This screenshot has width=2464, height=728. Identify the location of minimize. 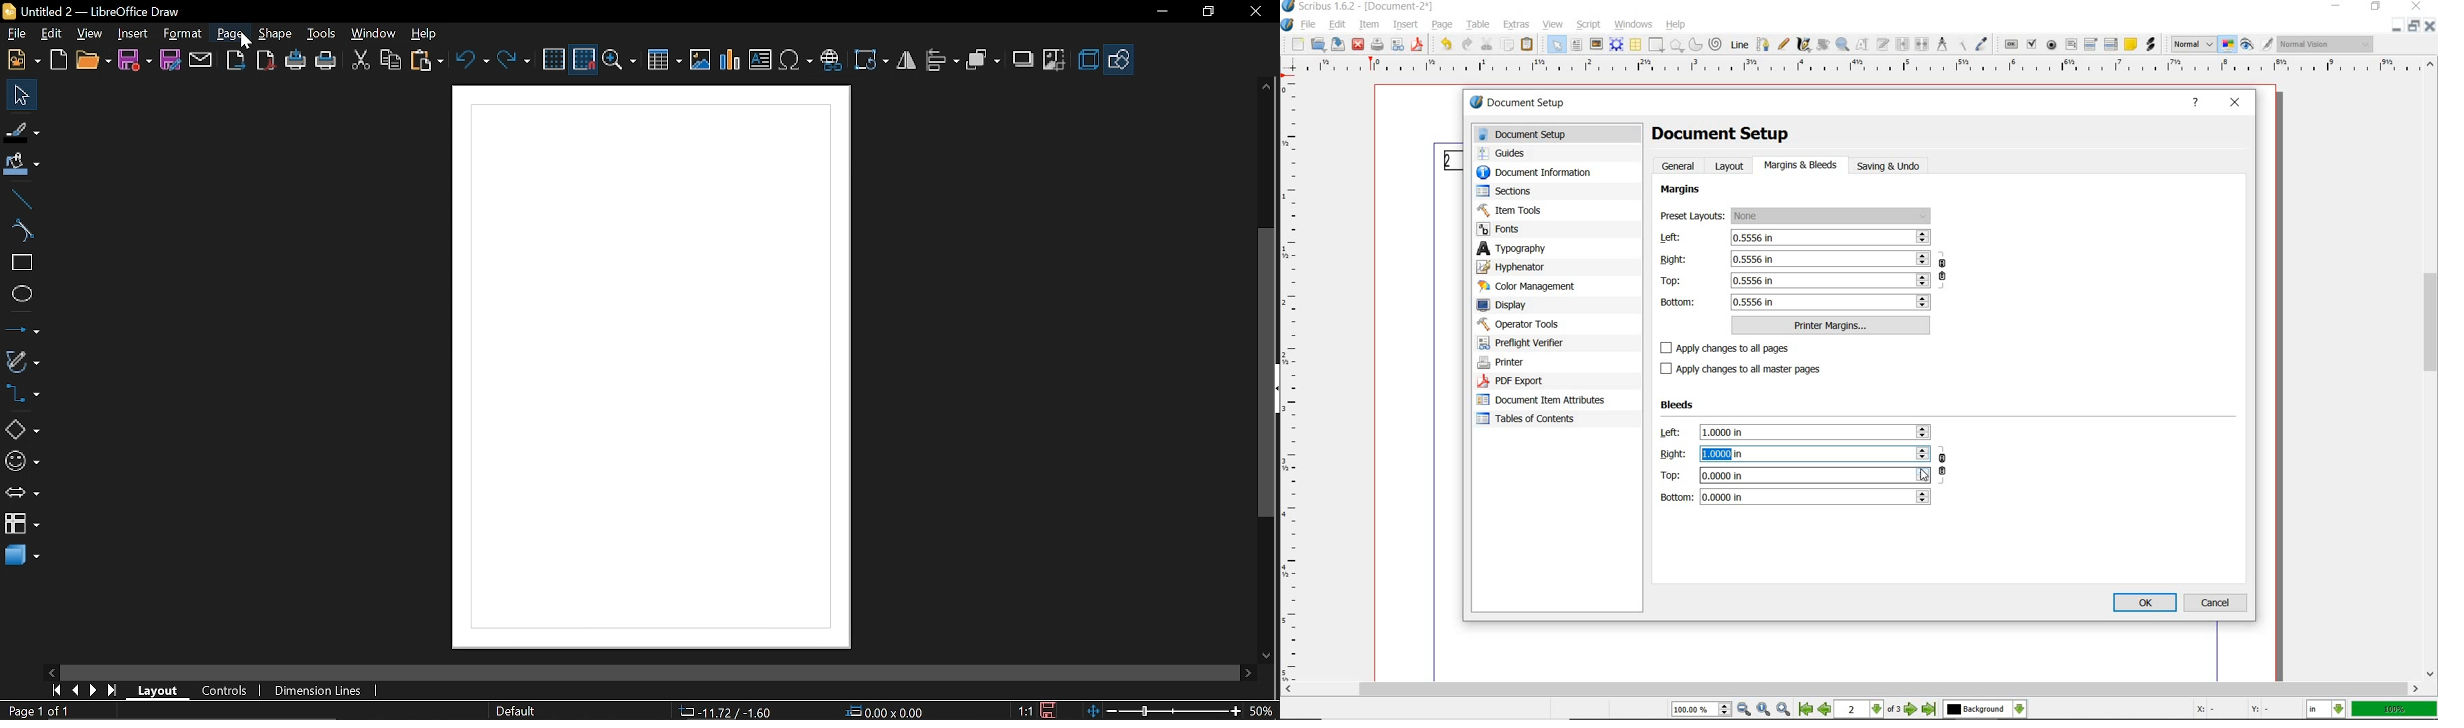
(2334, 6).